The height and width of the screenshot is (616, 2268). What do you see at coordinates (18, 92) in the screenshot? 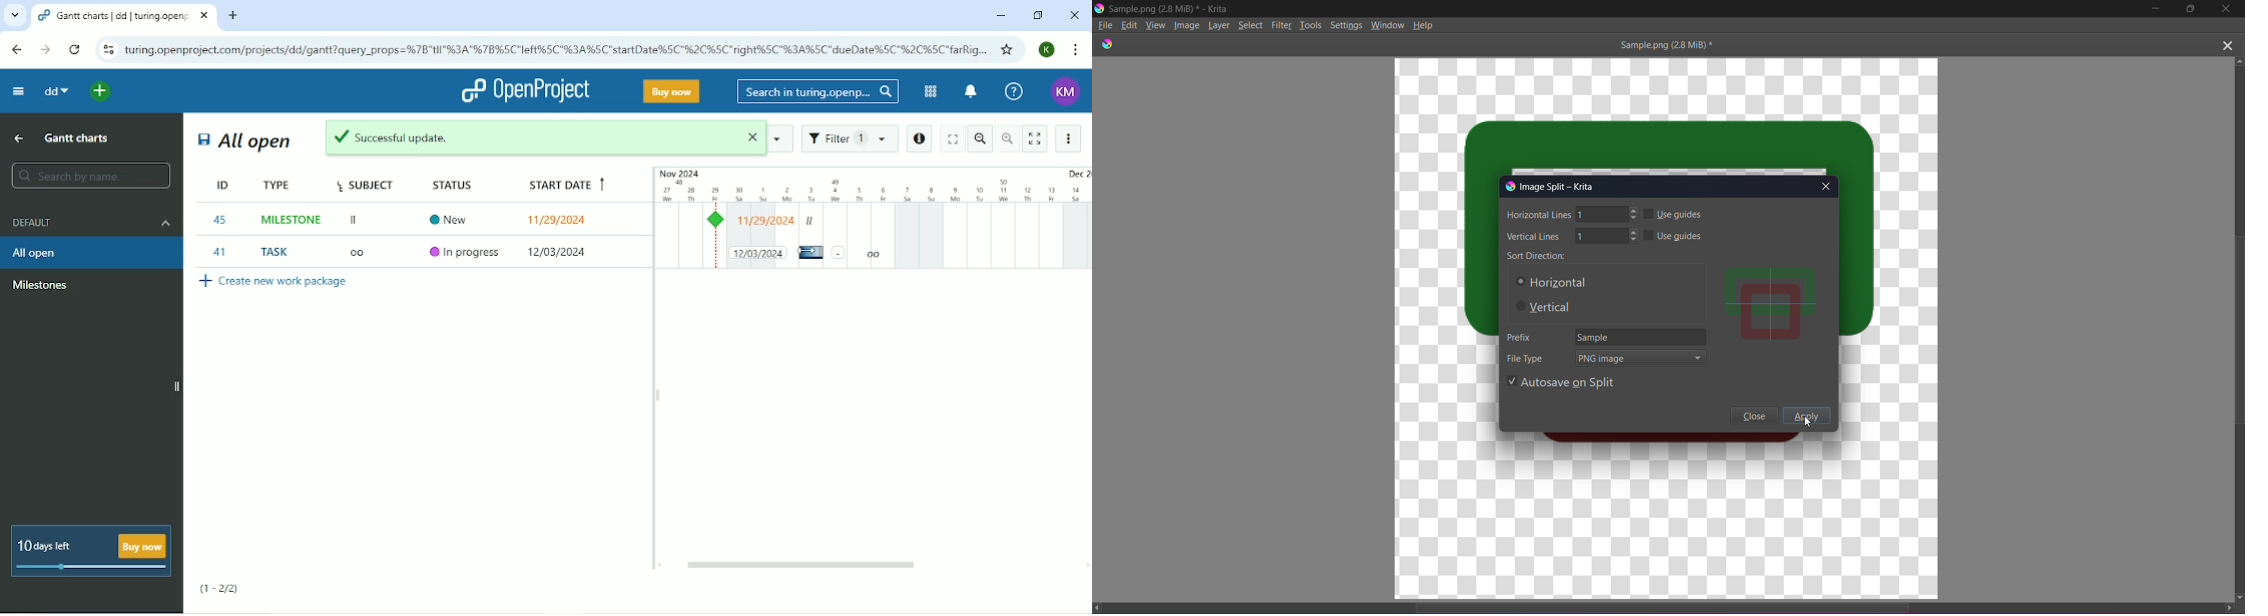
I see `Collapse project menu` at bounding box center [18, 92].